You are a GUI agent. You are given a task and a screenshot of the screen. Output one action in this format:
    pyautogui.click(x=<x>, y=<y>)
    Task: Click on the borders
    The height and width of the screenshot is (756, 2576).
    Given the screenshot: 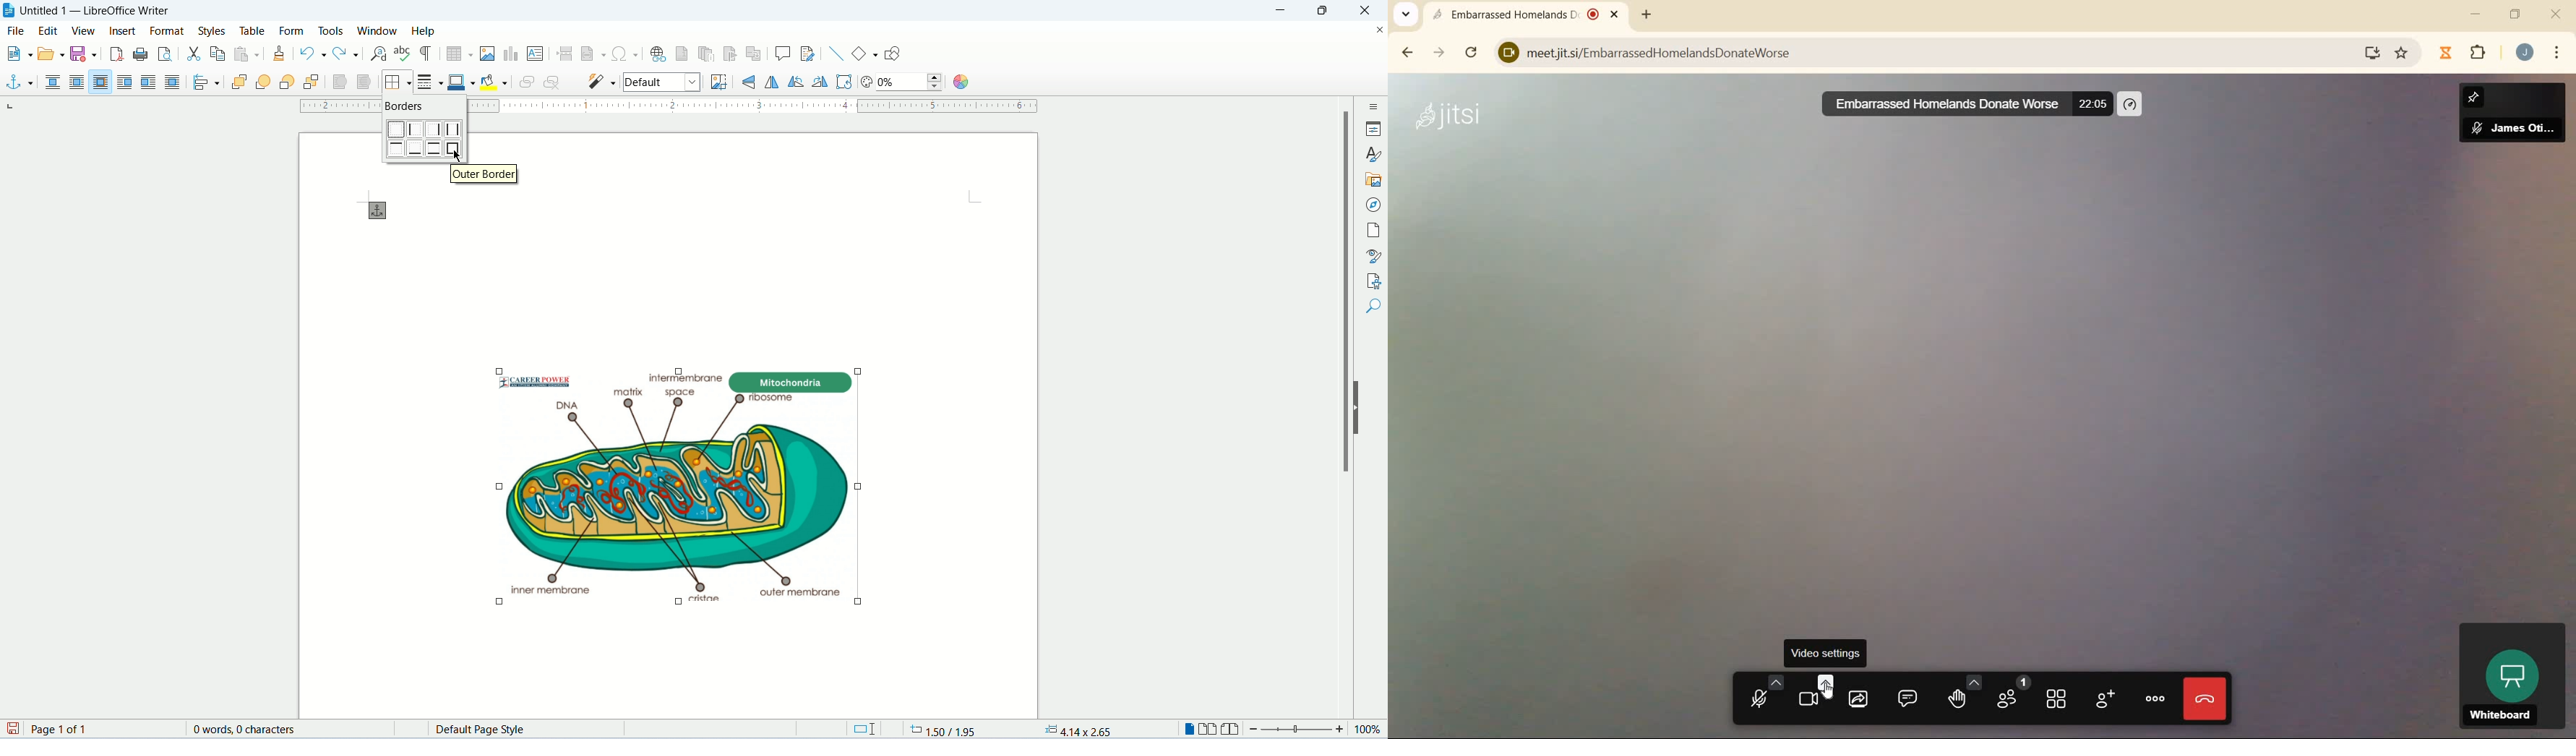 What is the action you would take?
    pyautogui.click(x=396, y=82)
    